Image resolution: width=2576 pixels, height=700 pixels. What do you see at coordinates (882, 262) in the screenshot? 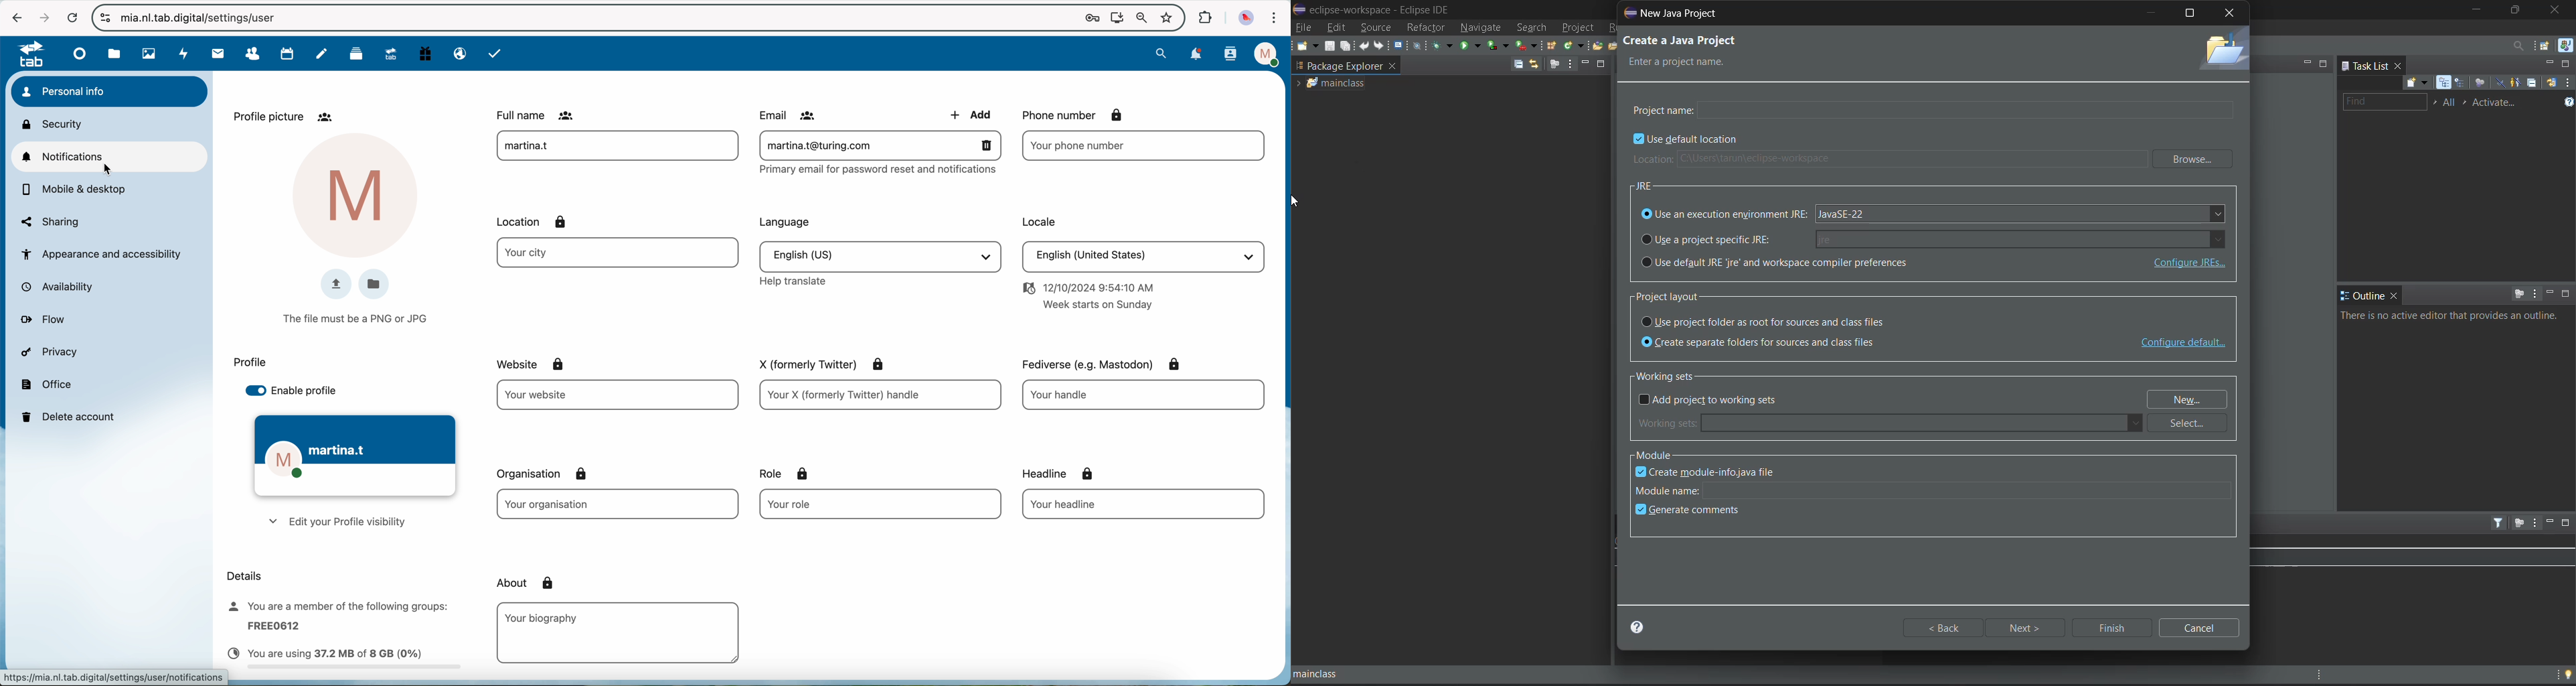
I see `language` at bounding box center [882, 262].